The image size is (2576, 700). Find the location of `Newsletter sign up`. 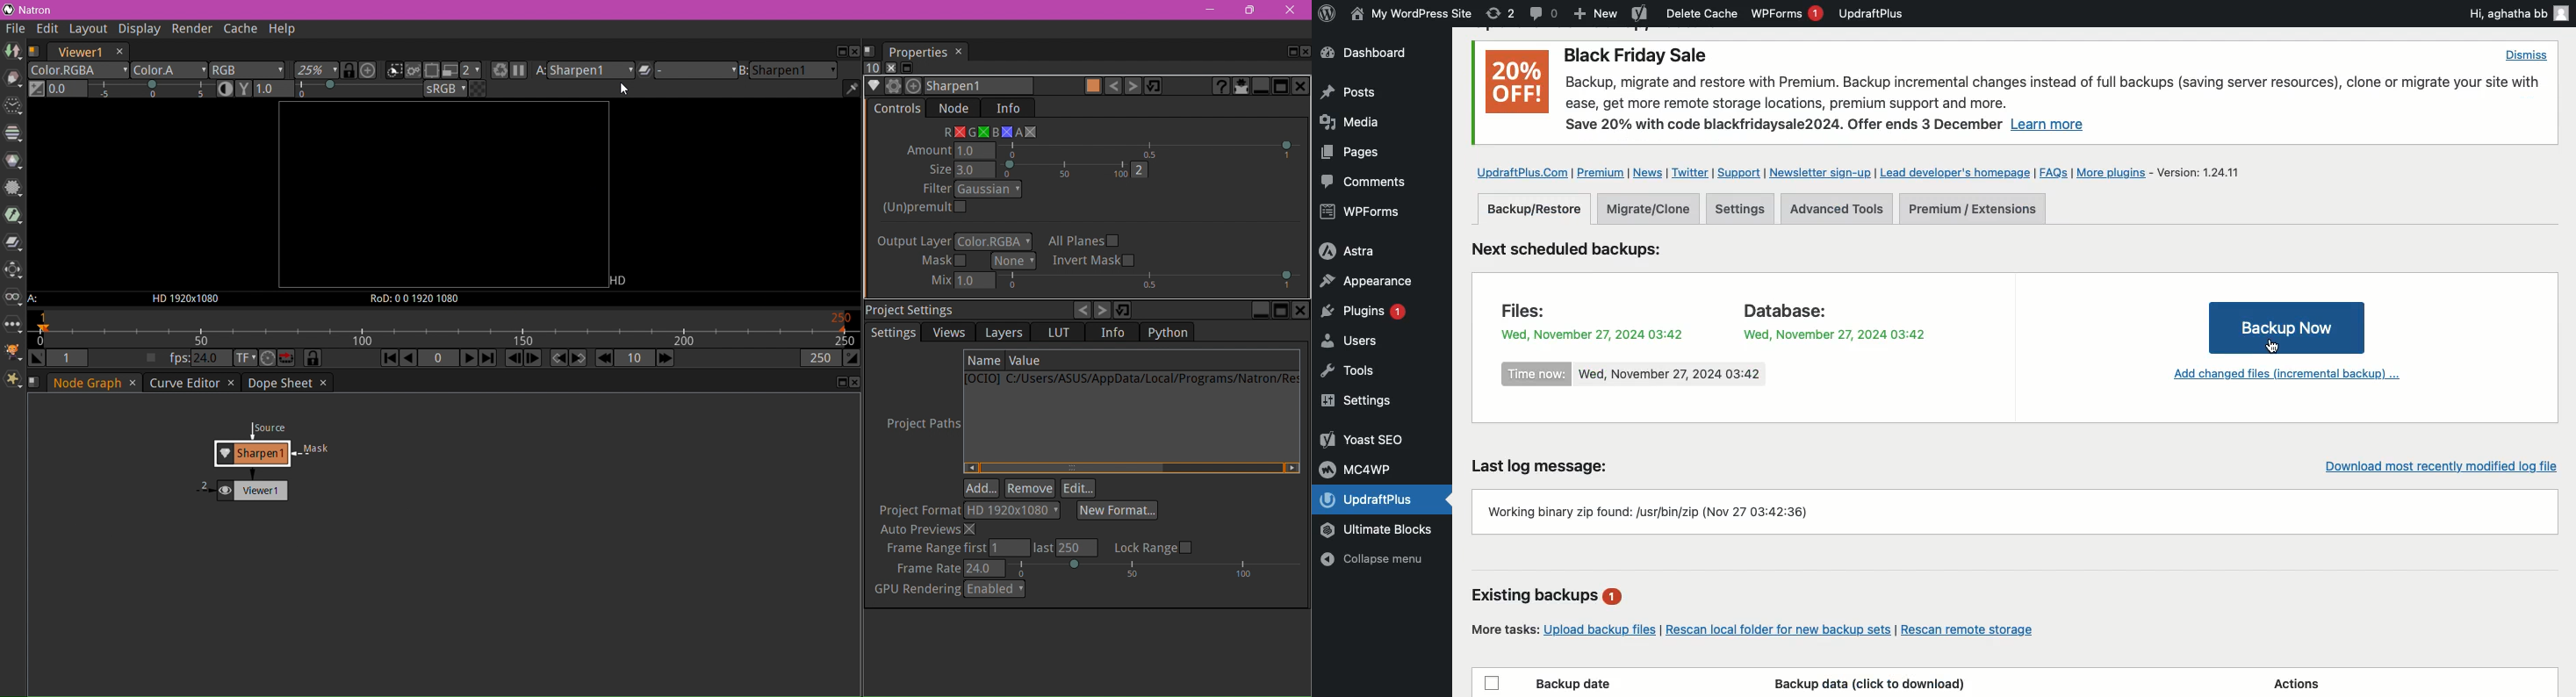

Newsletter sign up is located at coordinates (1821, 175).